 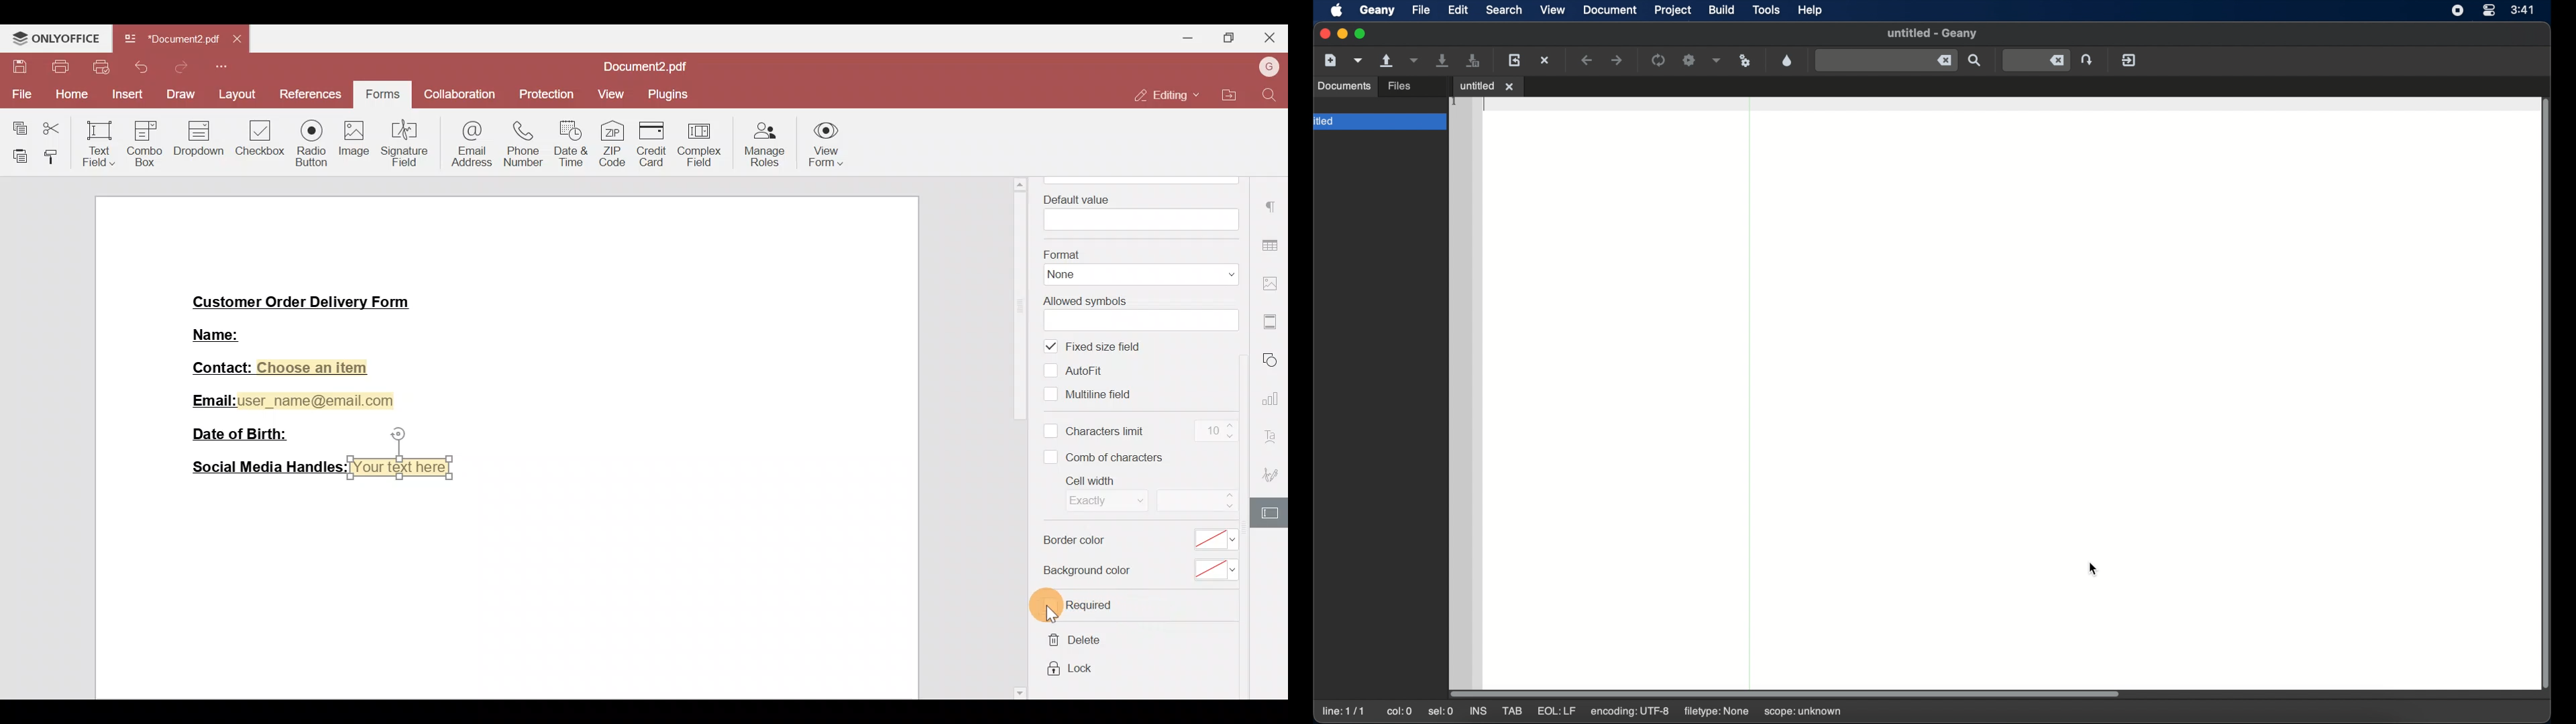 What do you see at coordinates (1092, 393) in the screenshot?
I see `Multiline field` at bounding box center [1092, 393].